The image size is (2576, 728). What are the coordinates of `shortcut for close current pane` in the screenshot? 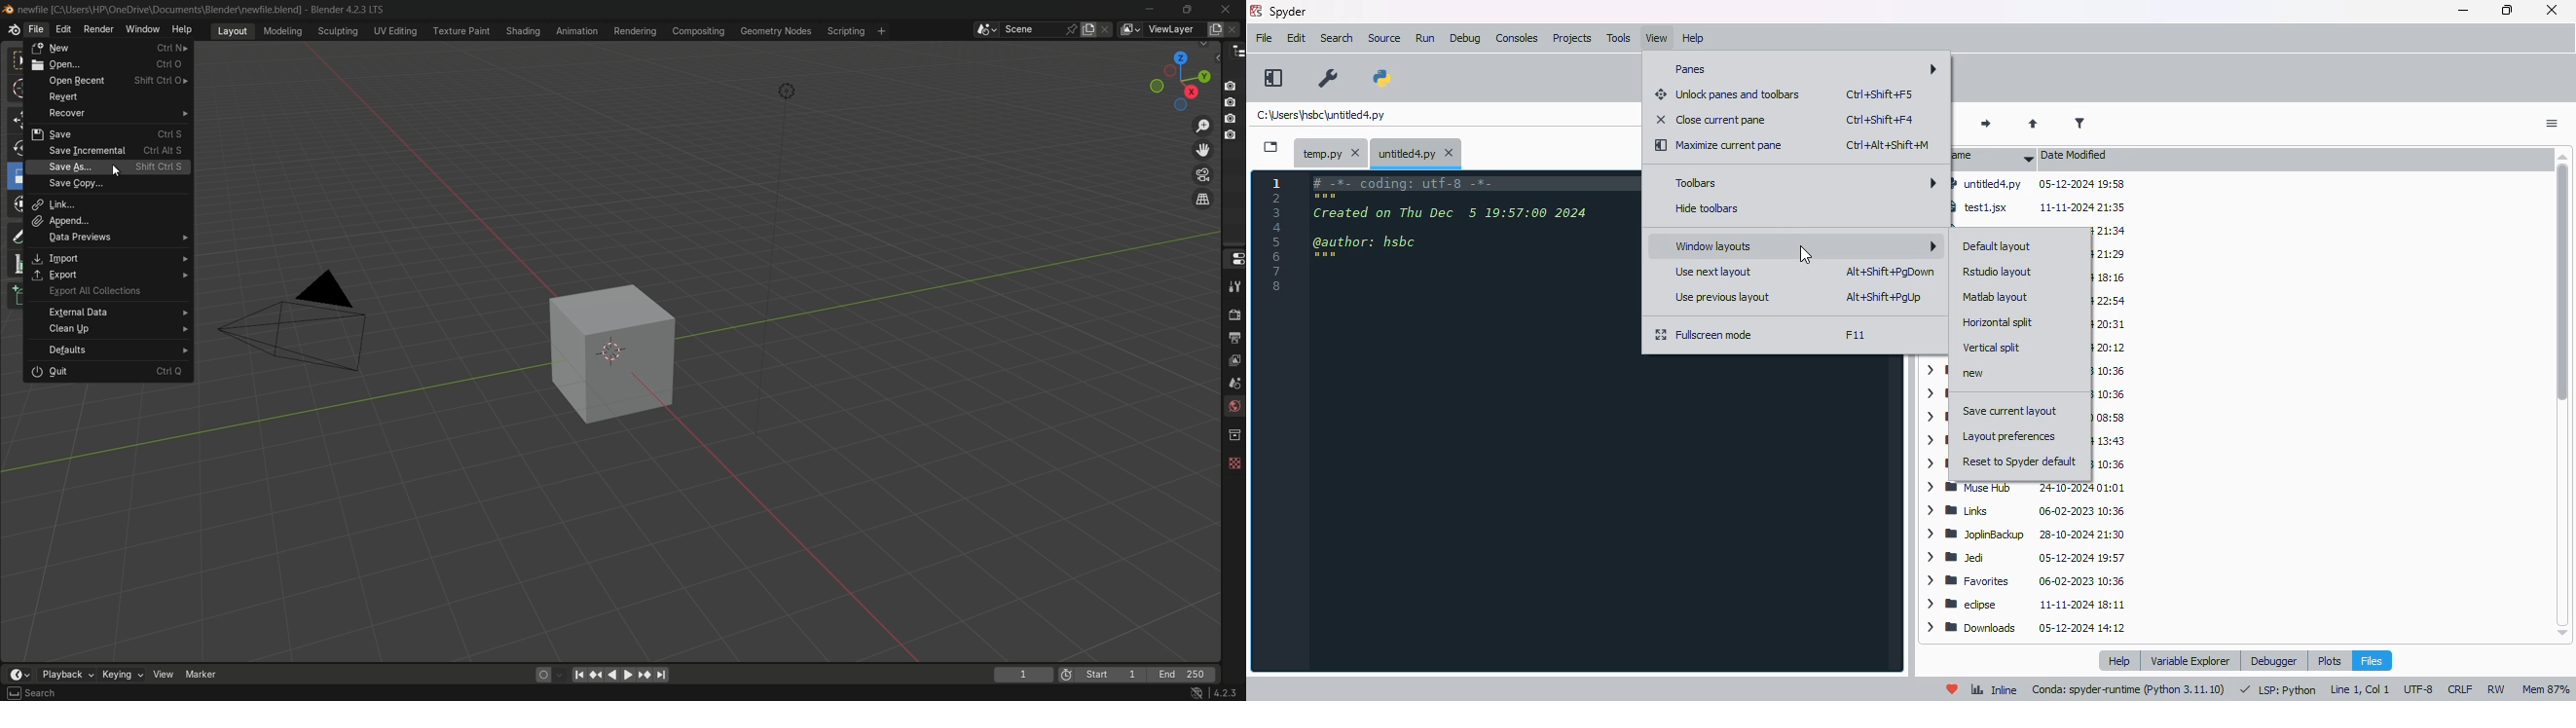 It's located at (1880, 119).